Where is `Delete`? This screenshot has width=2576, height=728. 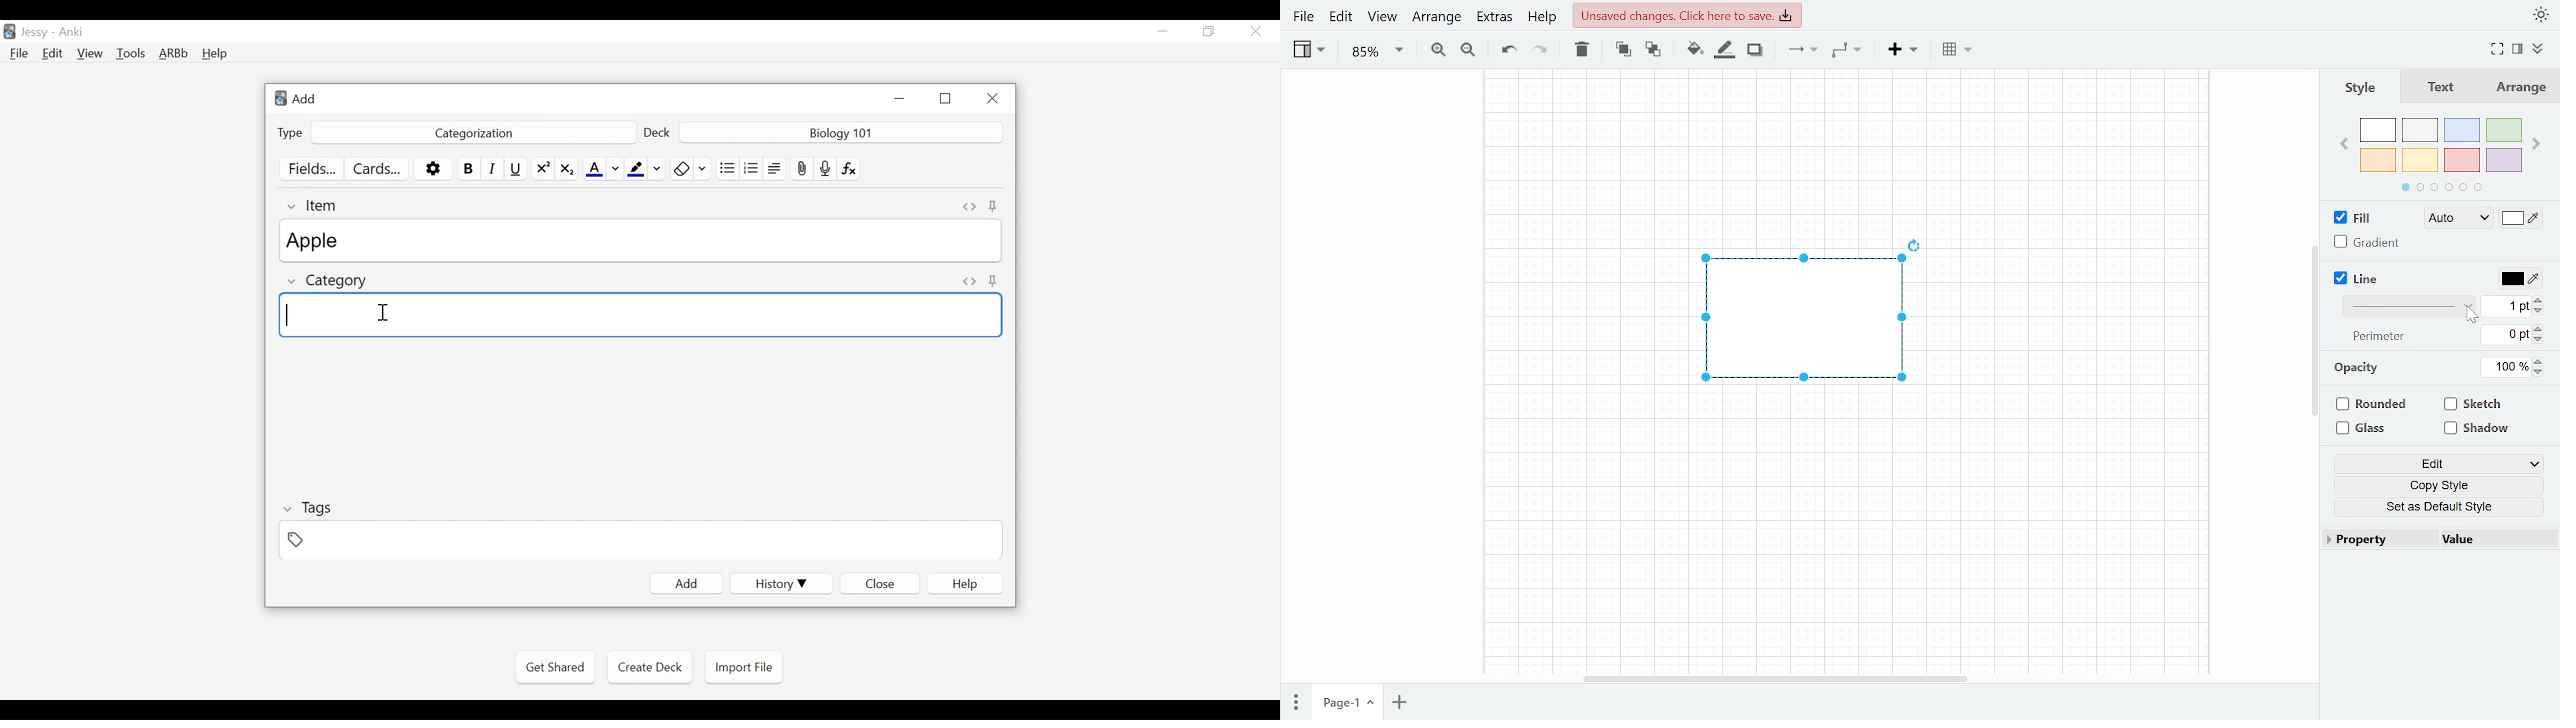
Delete is located at coordinates (1583, 50).